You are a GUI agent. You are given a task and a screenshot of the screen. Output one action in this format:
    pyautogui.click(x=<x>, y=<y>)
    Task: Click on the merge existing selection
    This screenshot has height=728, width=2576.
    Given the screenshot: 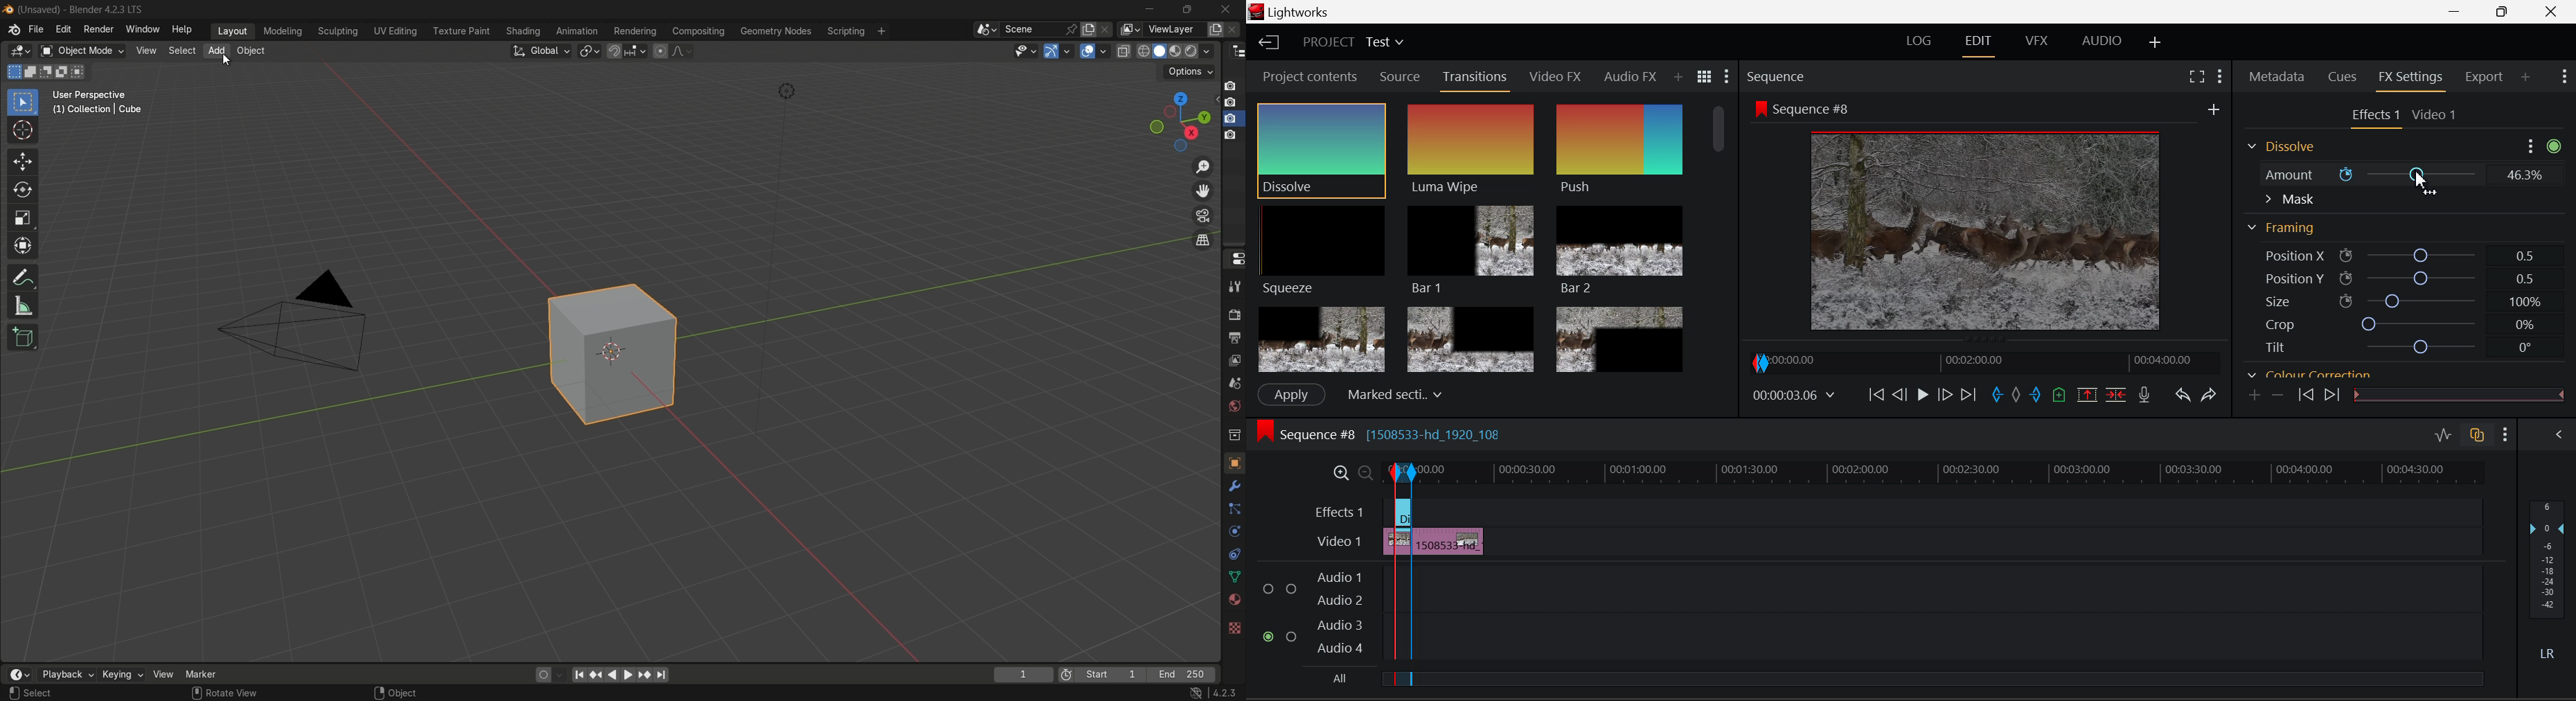 What is the action you would take?
    pyautogui.click(x=80, y=72)
    